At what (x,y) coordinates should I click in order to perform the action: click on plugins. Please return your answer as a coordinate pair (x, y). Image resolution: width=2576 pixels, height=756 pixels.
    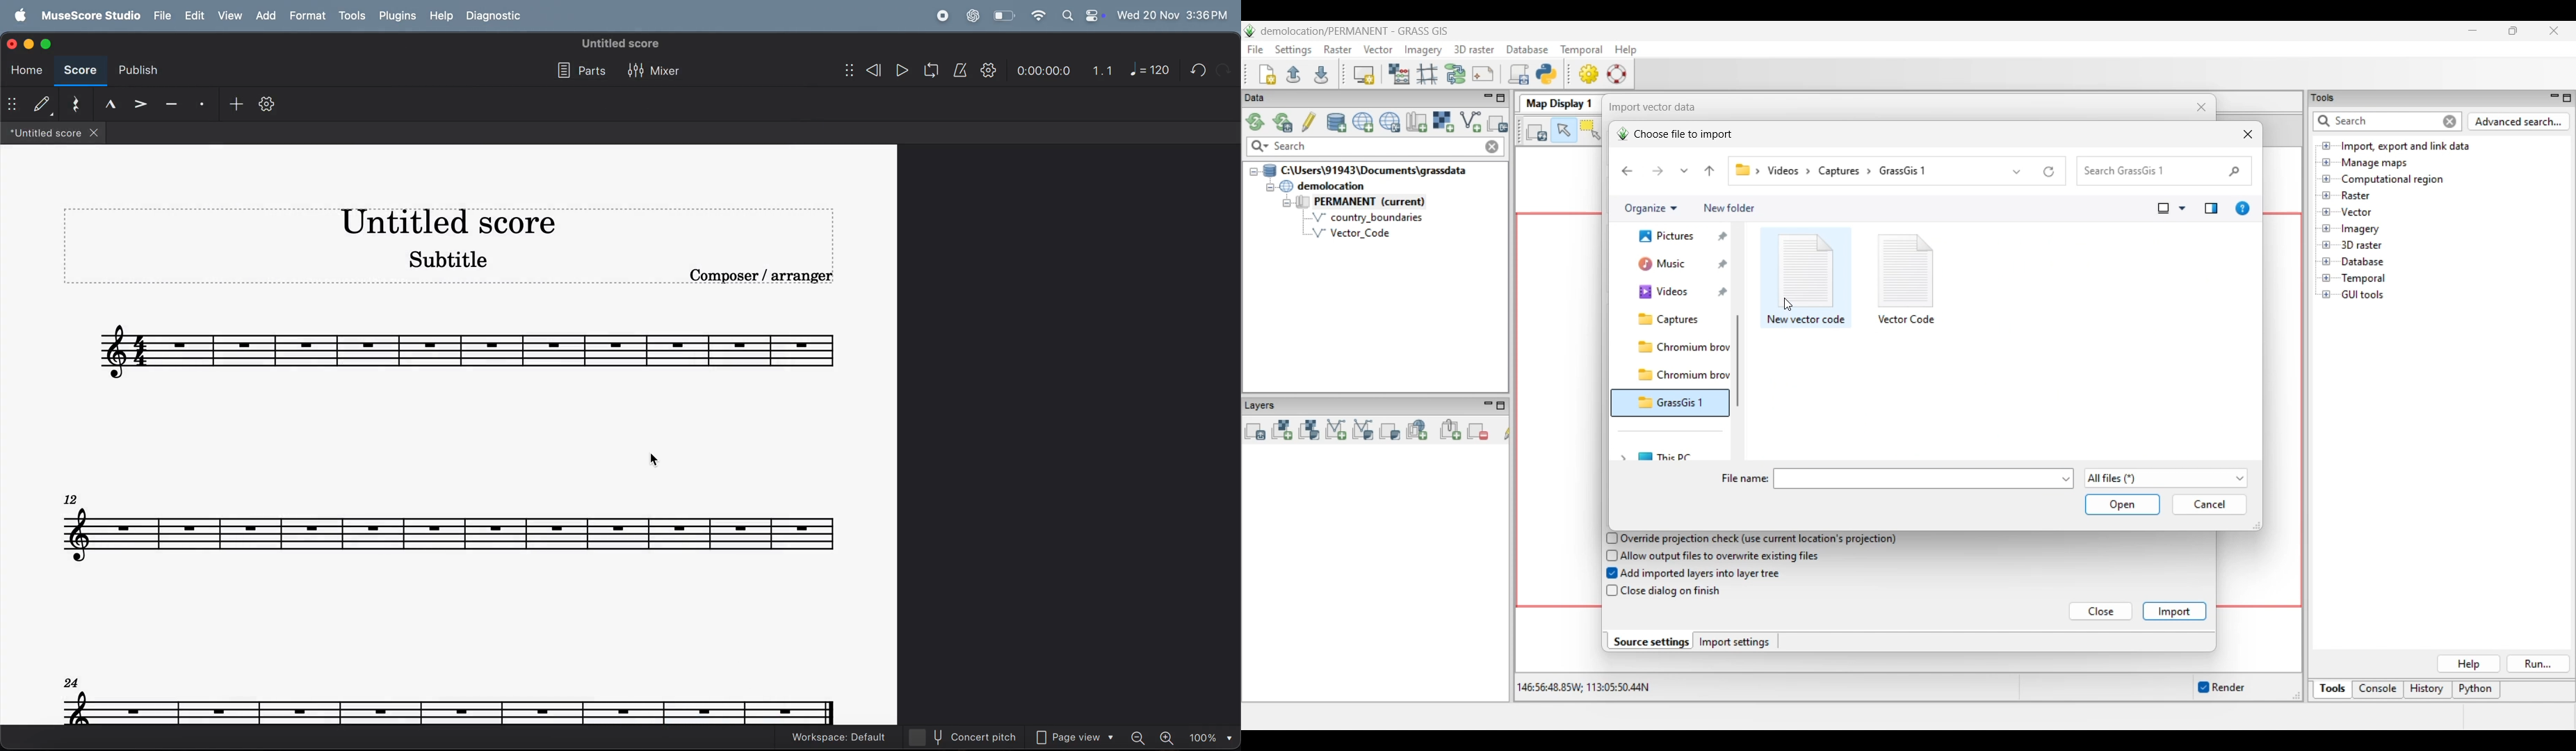
    Looking at the image, I should click on (397, 16).